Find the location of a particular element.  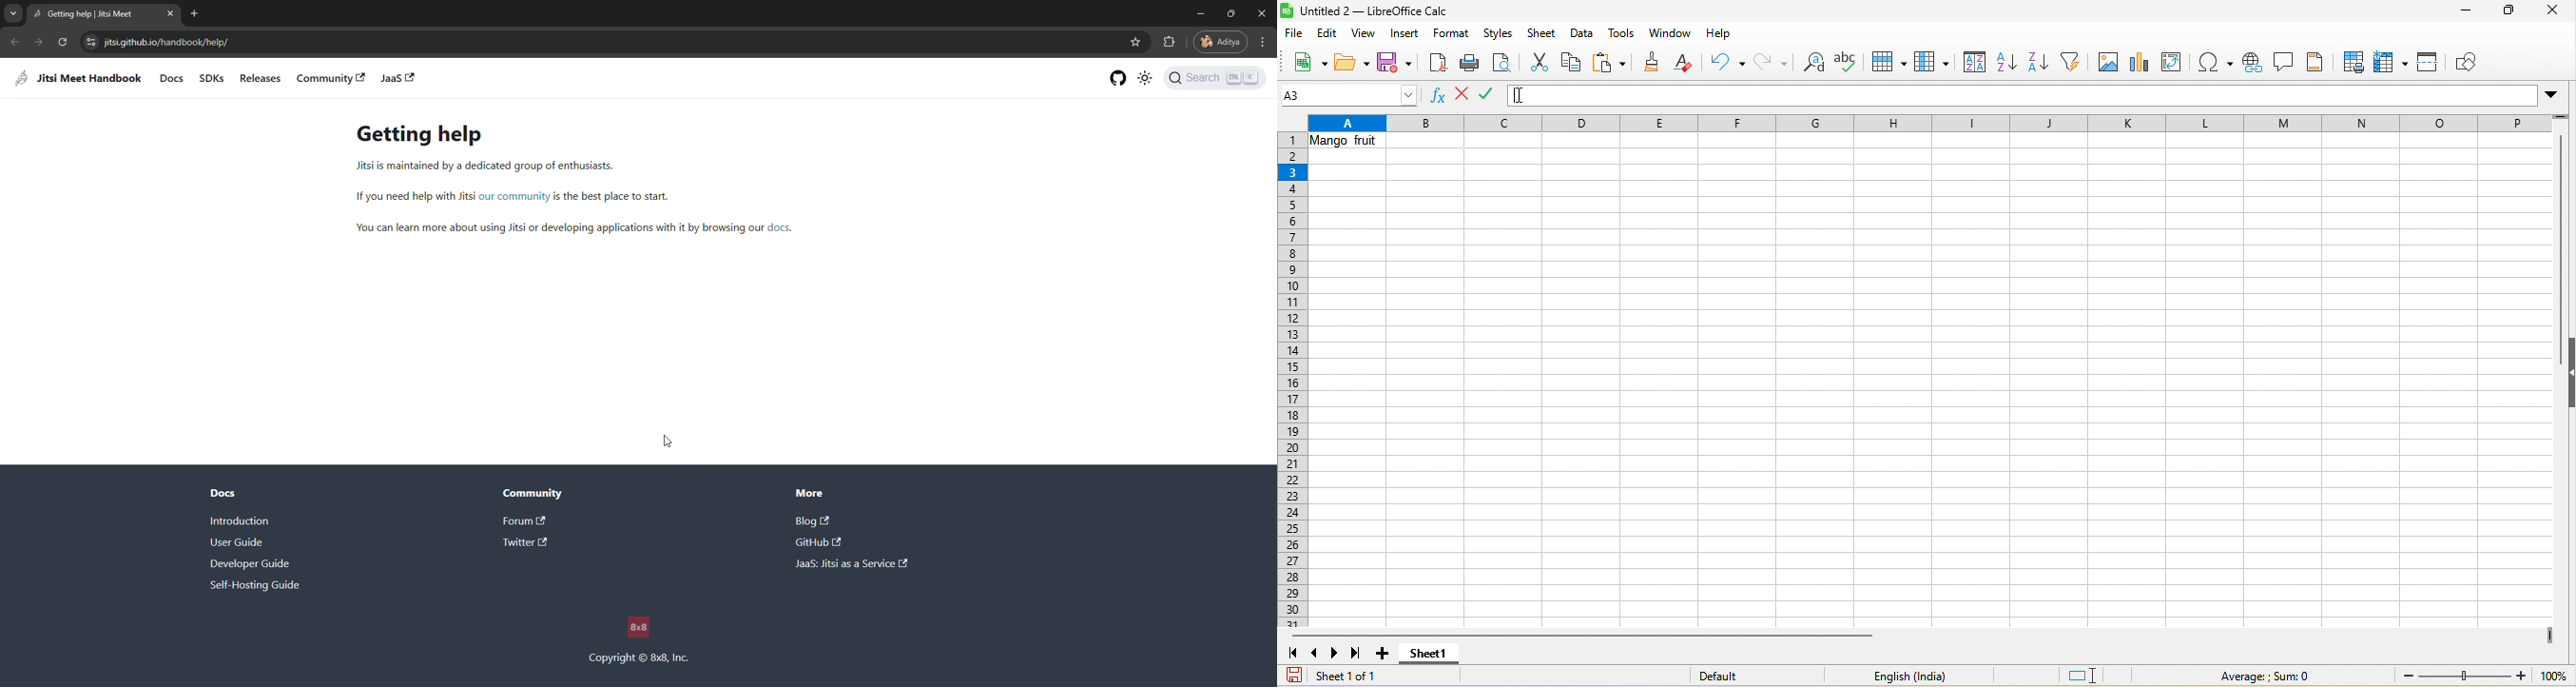

sheet 1 of 1 is located at coordinates (1340, 676).